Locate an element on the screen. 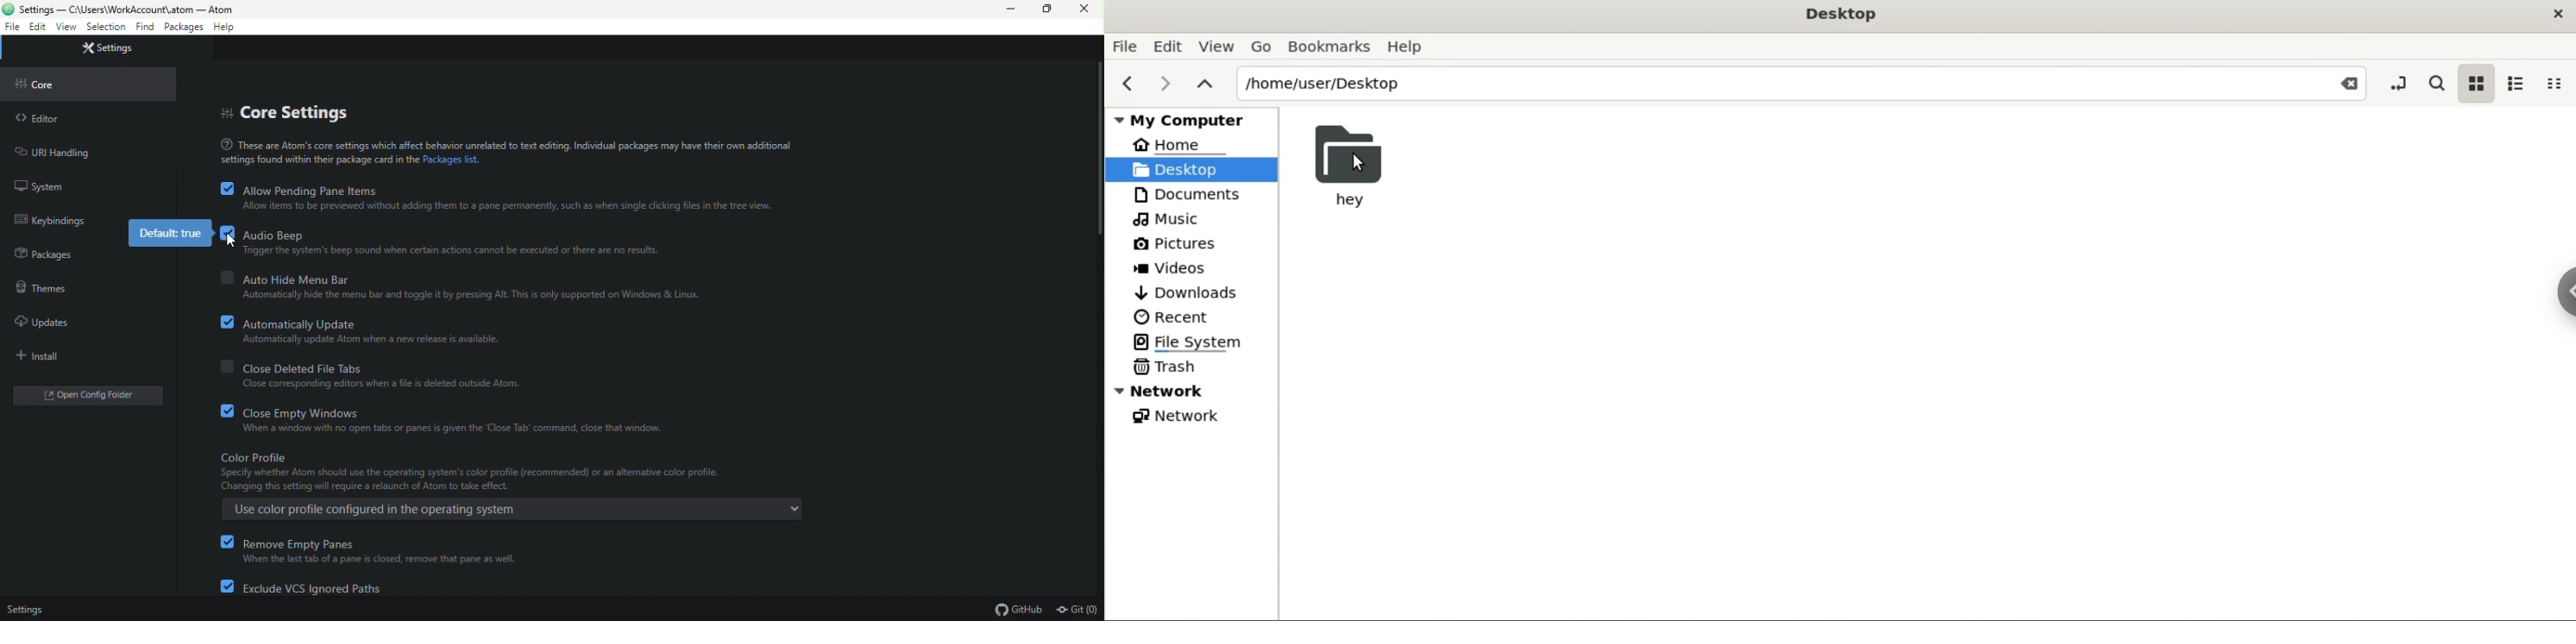 The width and height of the screenshot is (2576, 644). Git  is located at coordinates (1075, 606).